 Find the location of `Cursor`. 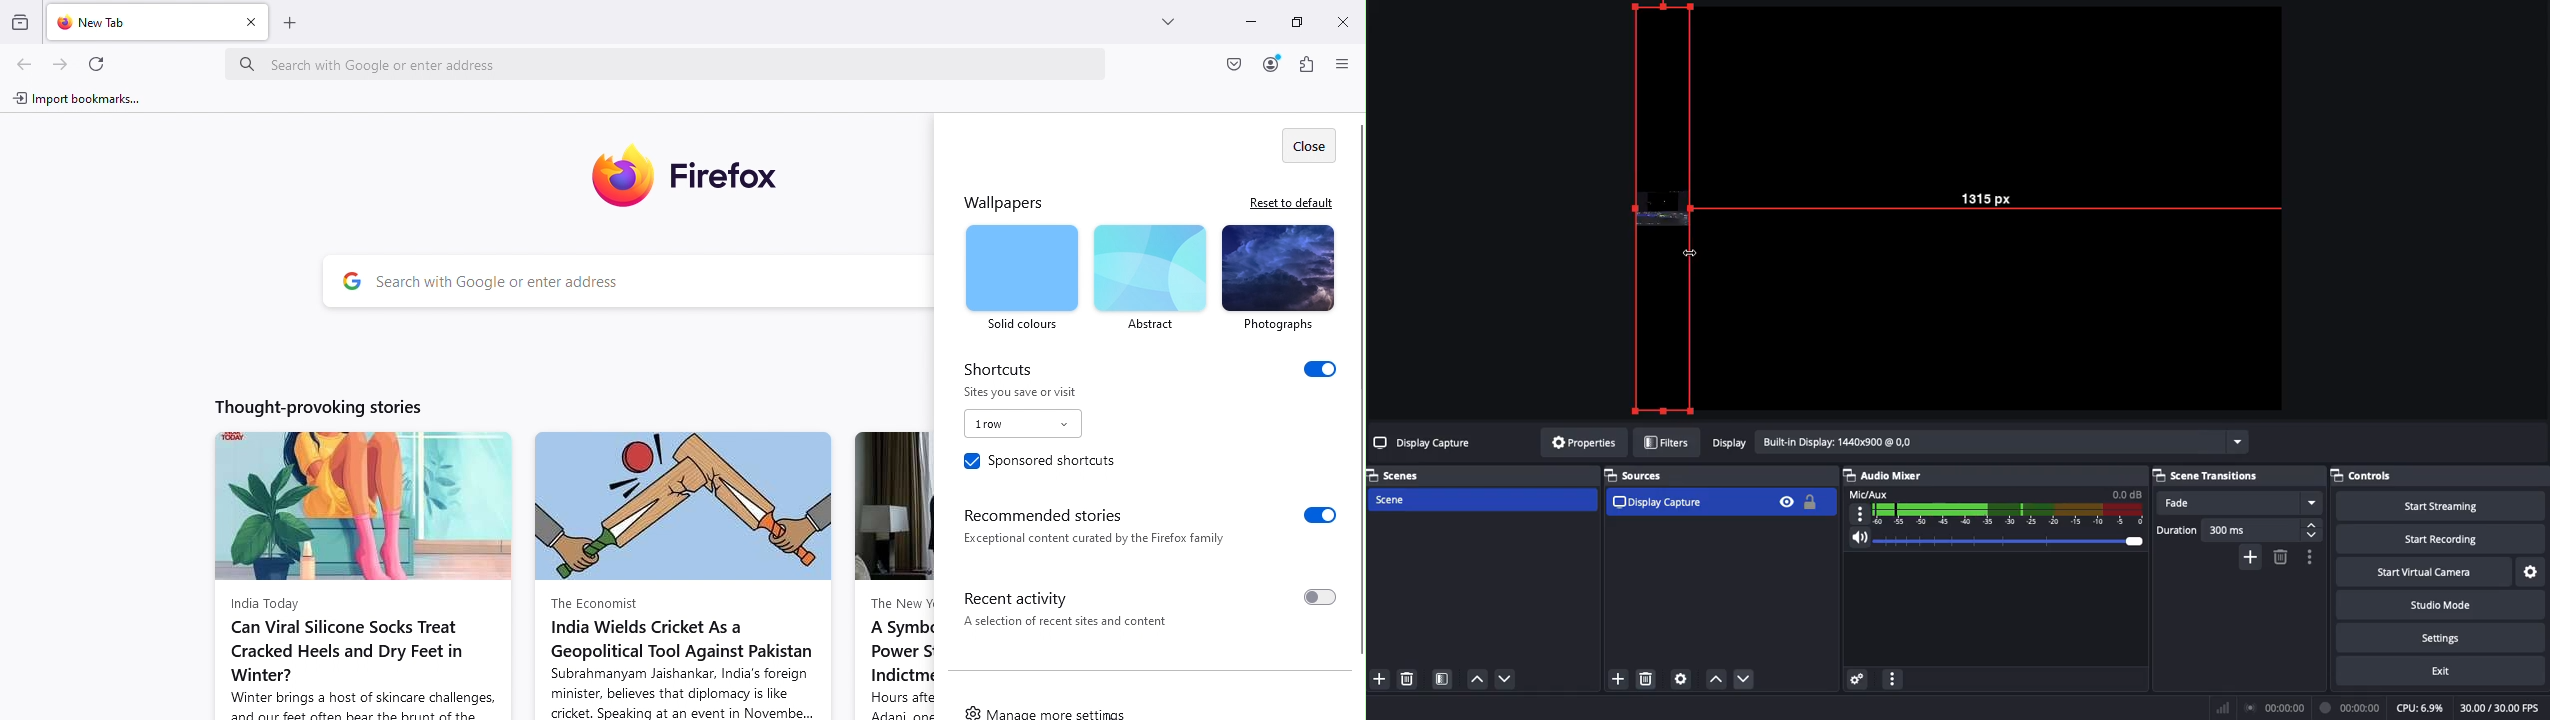

Cursor is located at coordinates (1111, 715).